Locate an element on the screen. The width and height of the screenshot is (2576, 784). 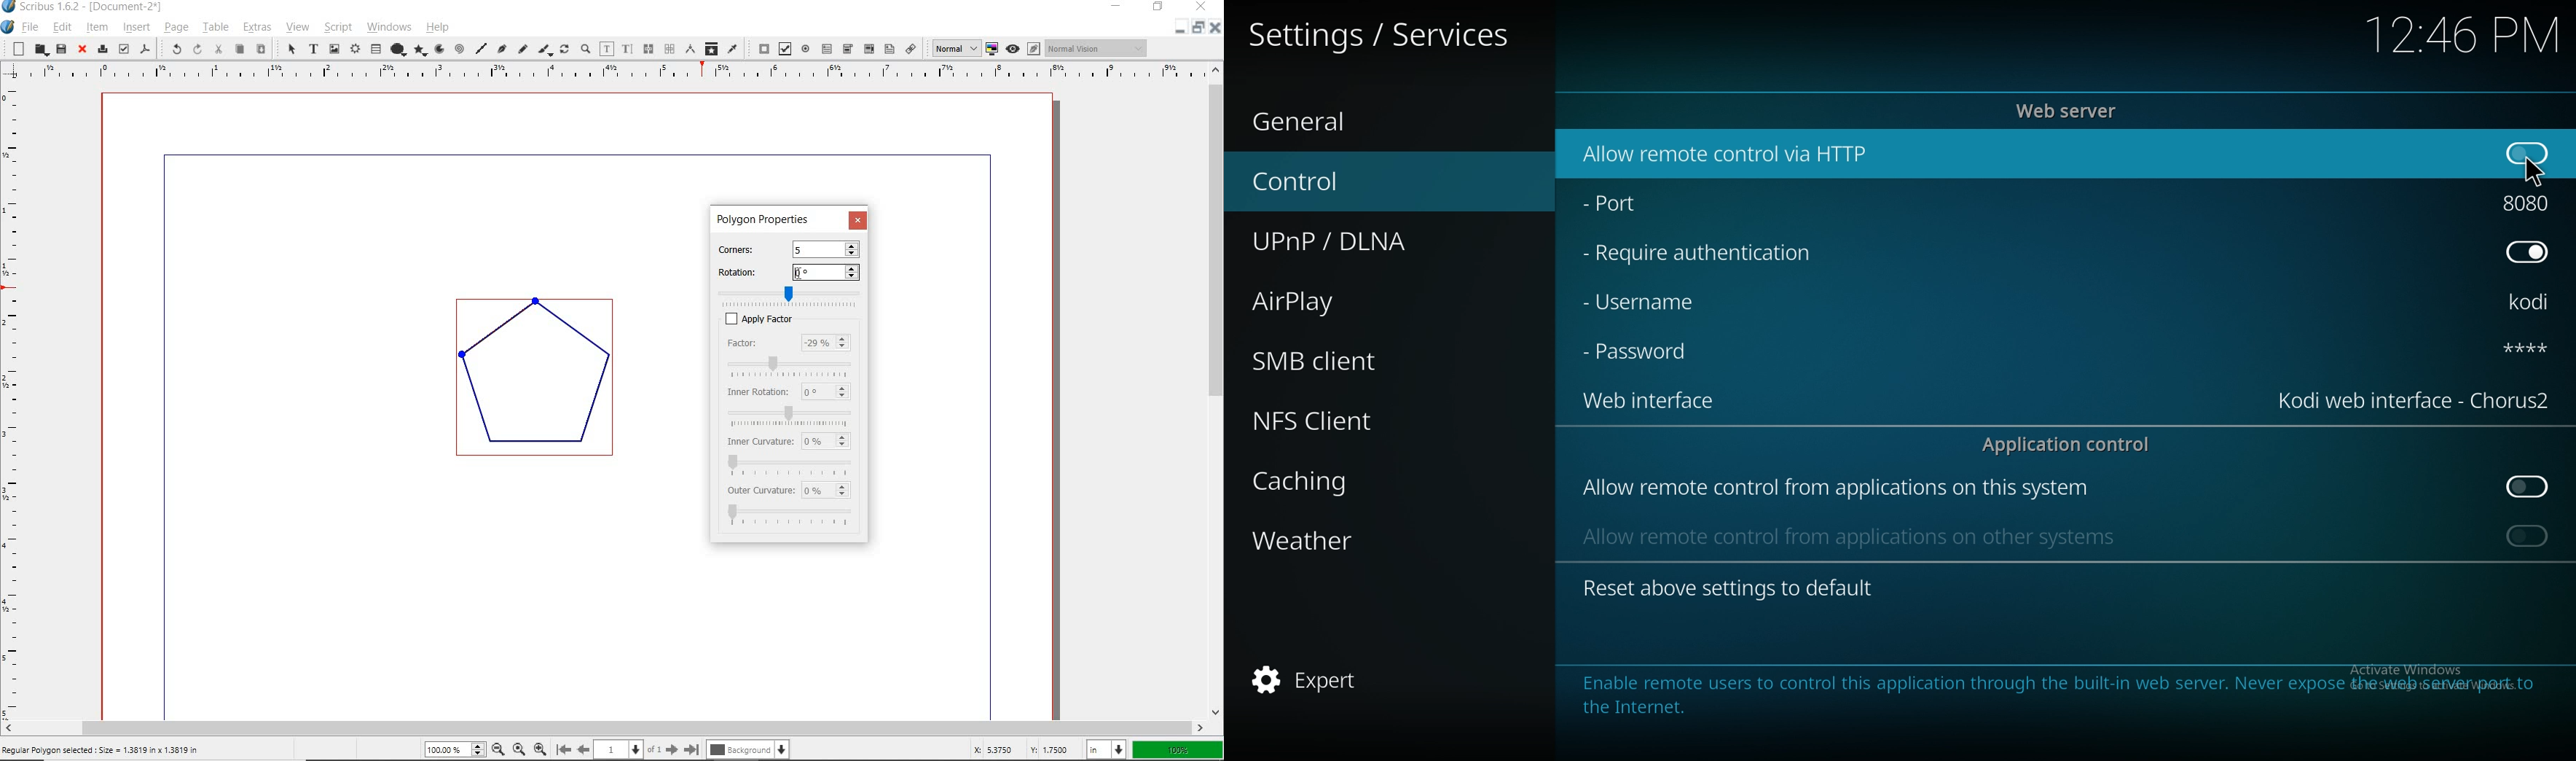
on is located at coordinates (2527, 536).